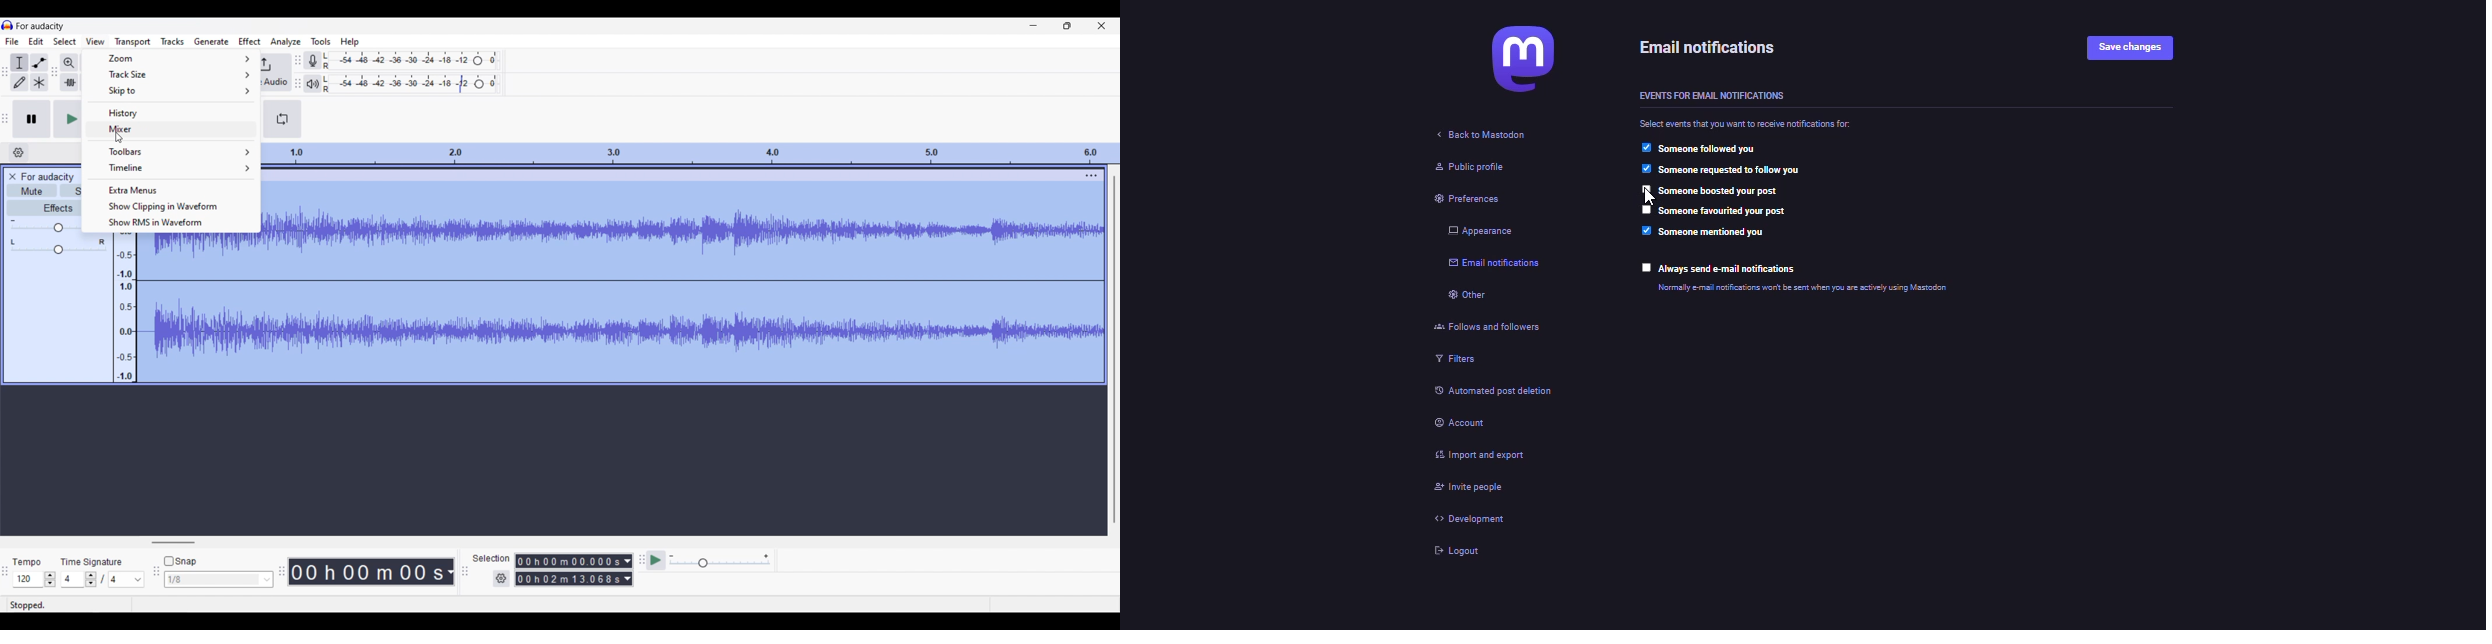 This screenshot has width=2492, height=644. What do you see at coordinates (1102, 26) in the screenshot?
I see `Close interface` at bounding box center [1102, 26].